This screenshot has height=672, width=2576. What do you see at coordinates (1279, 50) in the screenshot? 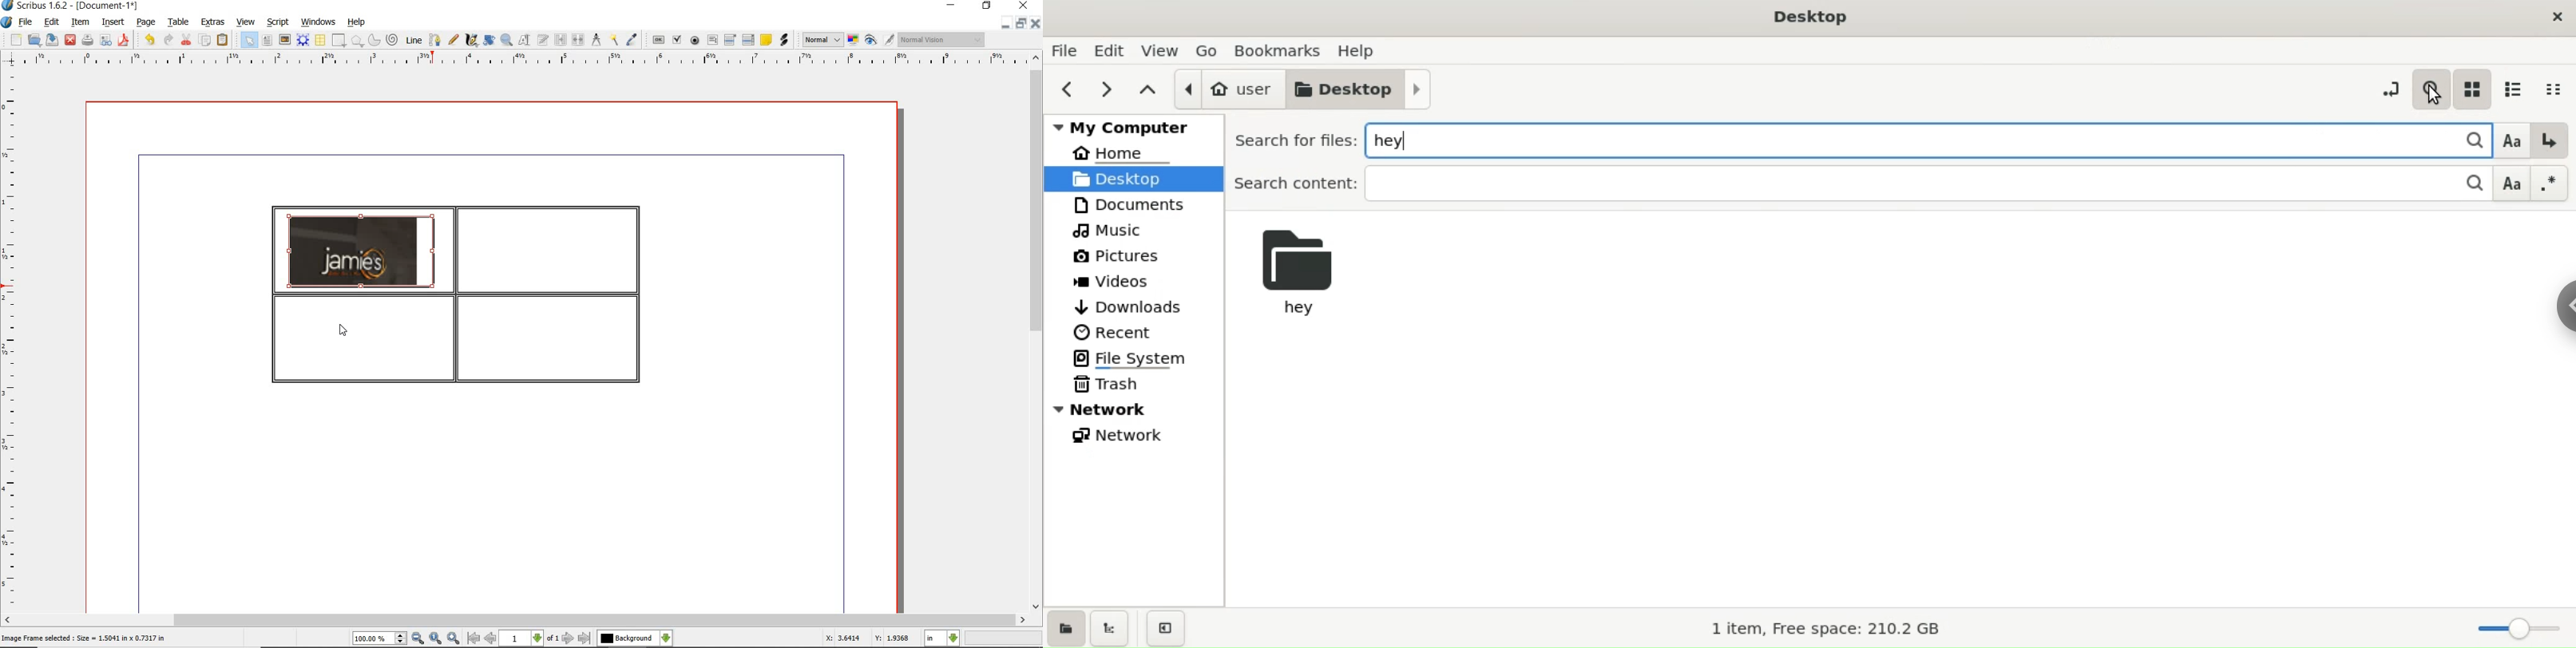
I see `bookmark` at bounding box center [1279, 50].